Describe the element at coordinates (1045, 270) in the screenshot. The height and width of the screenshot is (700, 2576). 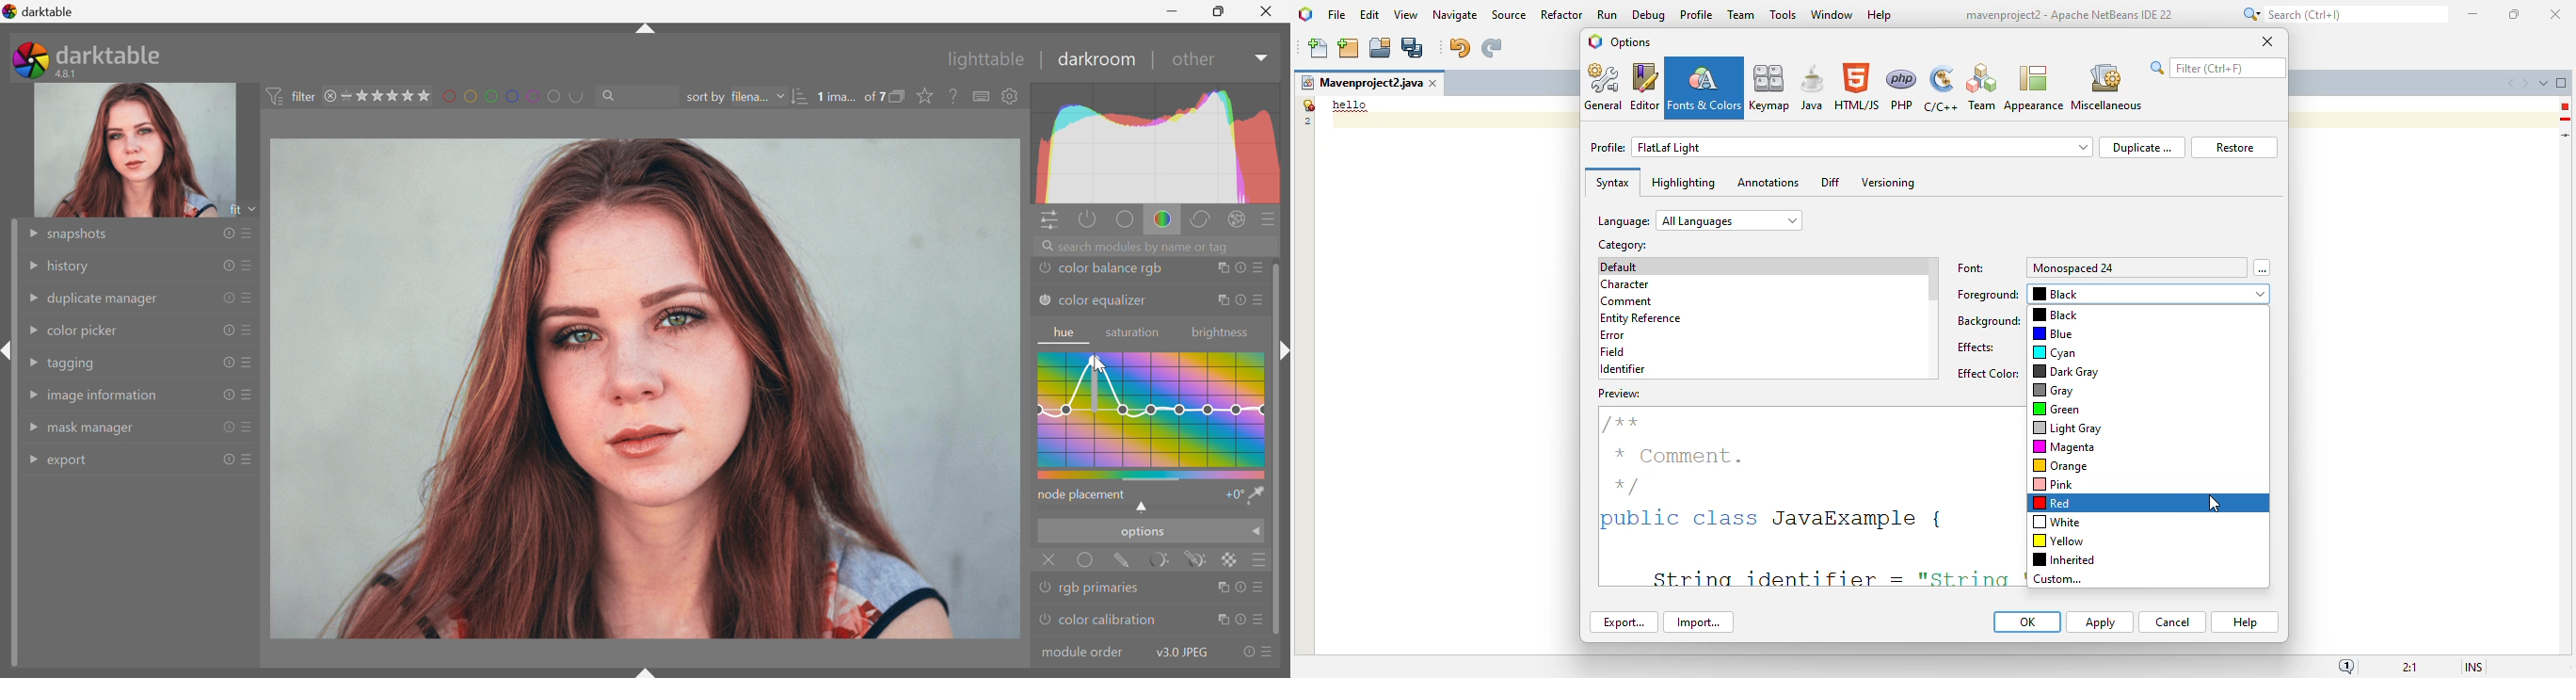
I see `'color balance rgb' is switched off` at that location.